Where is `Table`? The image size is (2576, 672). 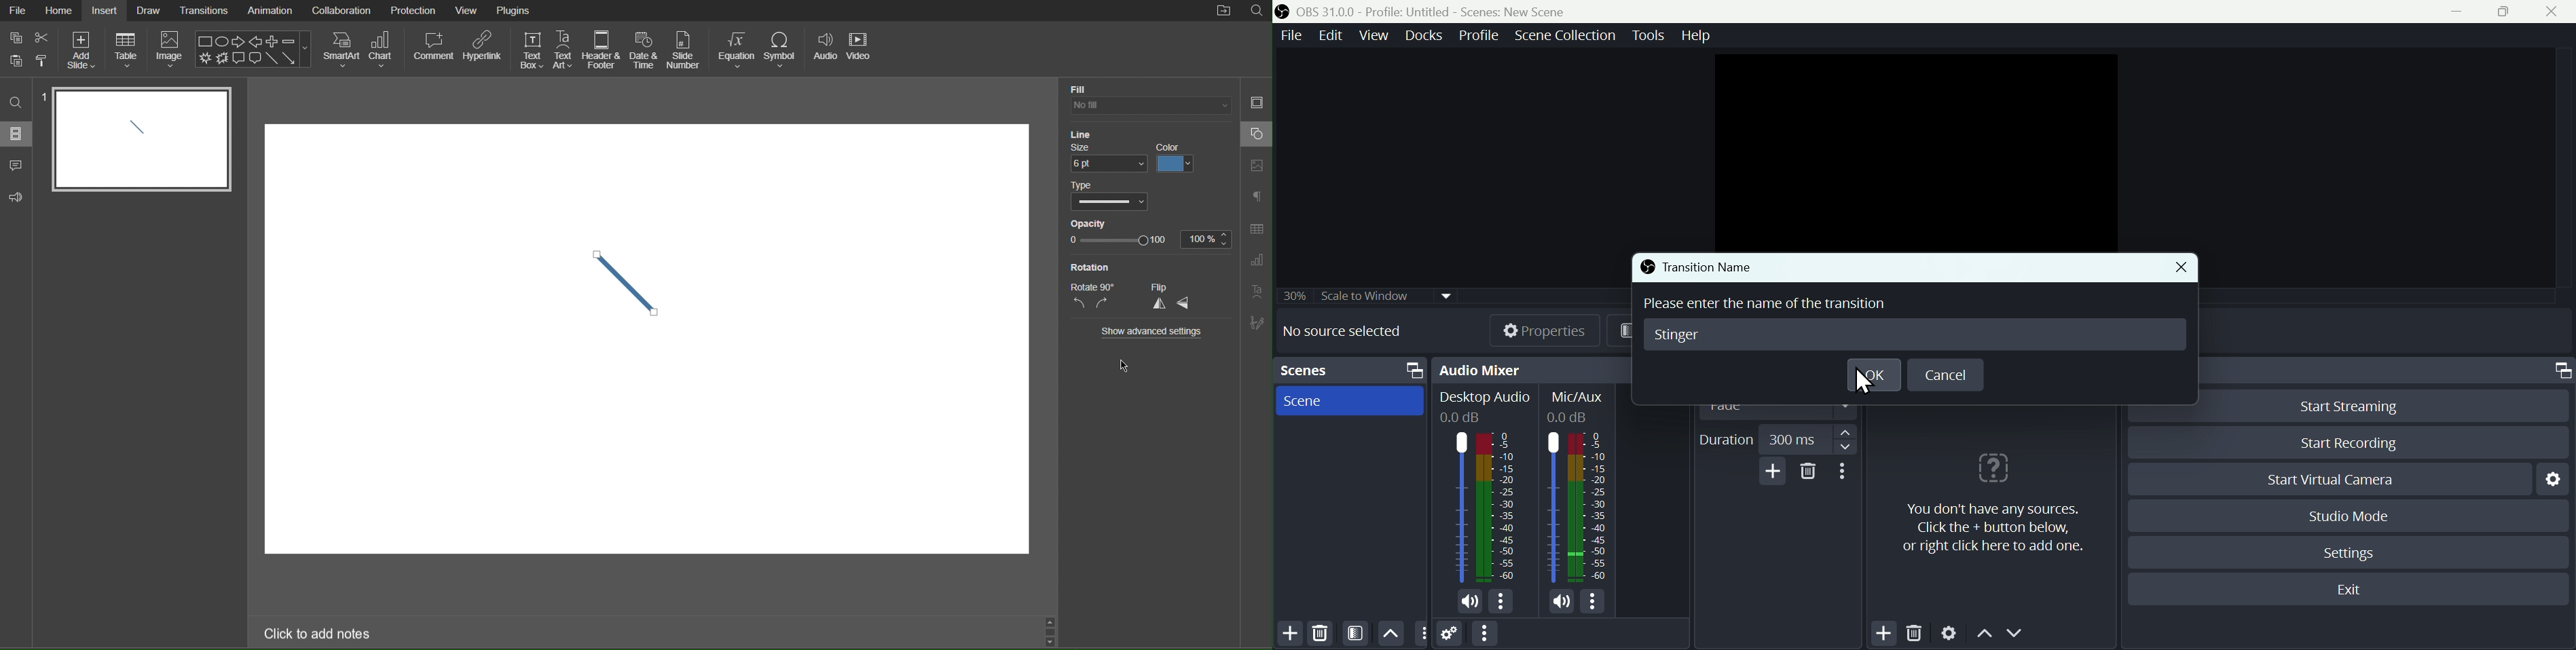
Table is located at coordinates (127, 52).